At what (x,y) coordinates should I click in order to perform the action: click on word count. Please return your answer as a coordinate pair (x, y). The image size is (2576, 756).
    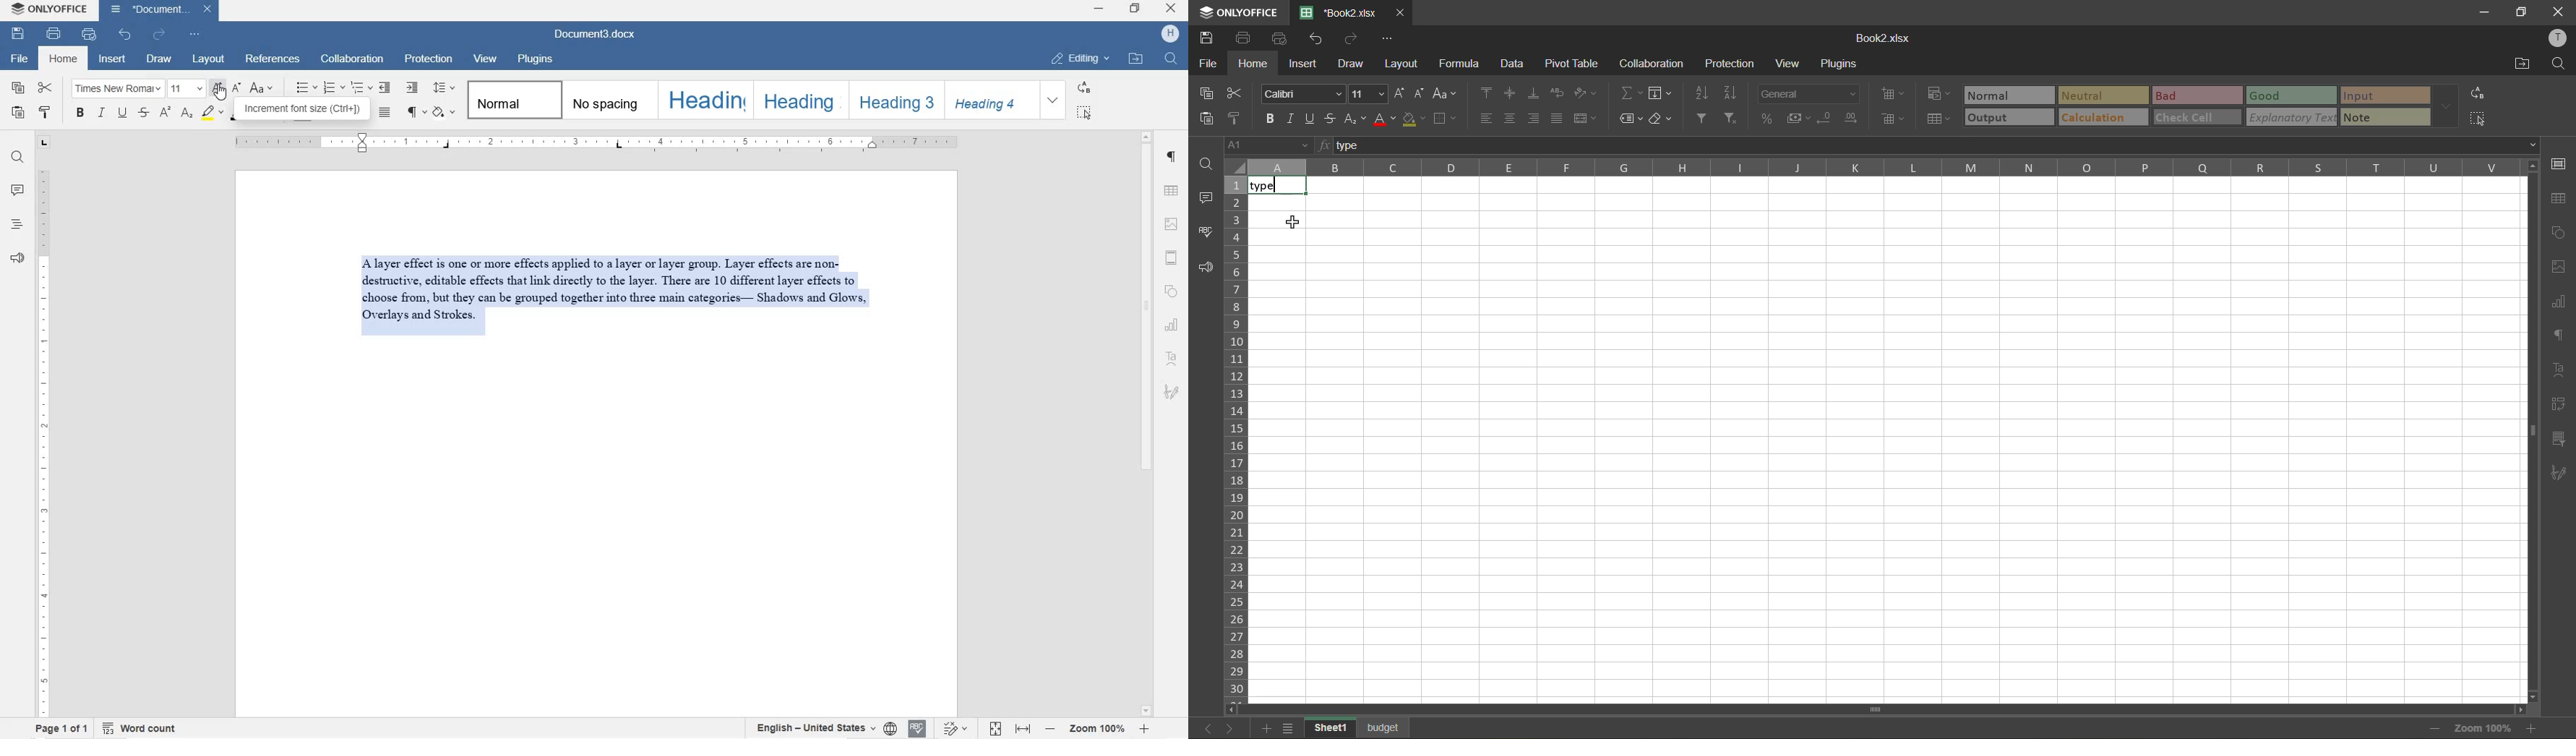
    Looking at the image, I should click on (139, 728).